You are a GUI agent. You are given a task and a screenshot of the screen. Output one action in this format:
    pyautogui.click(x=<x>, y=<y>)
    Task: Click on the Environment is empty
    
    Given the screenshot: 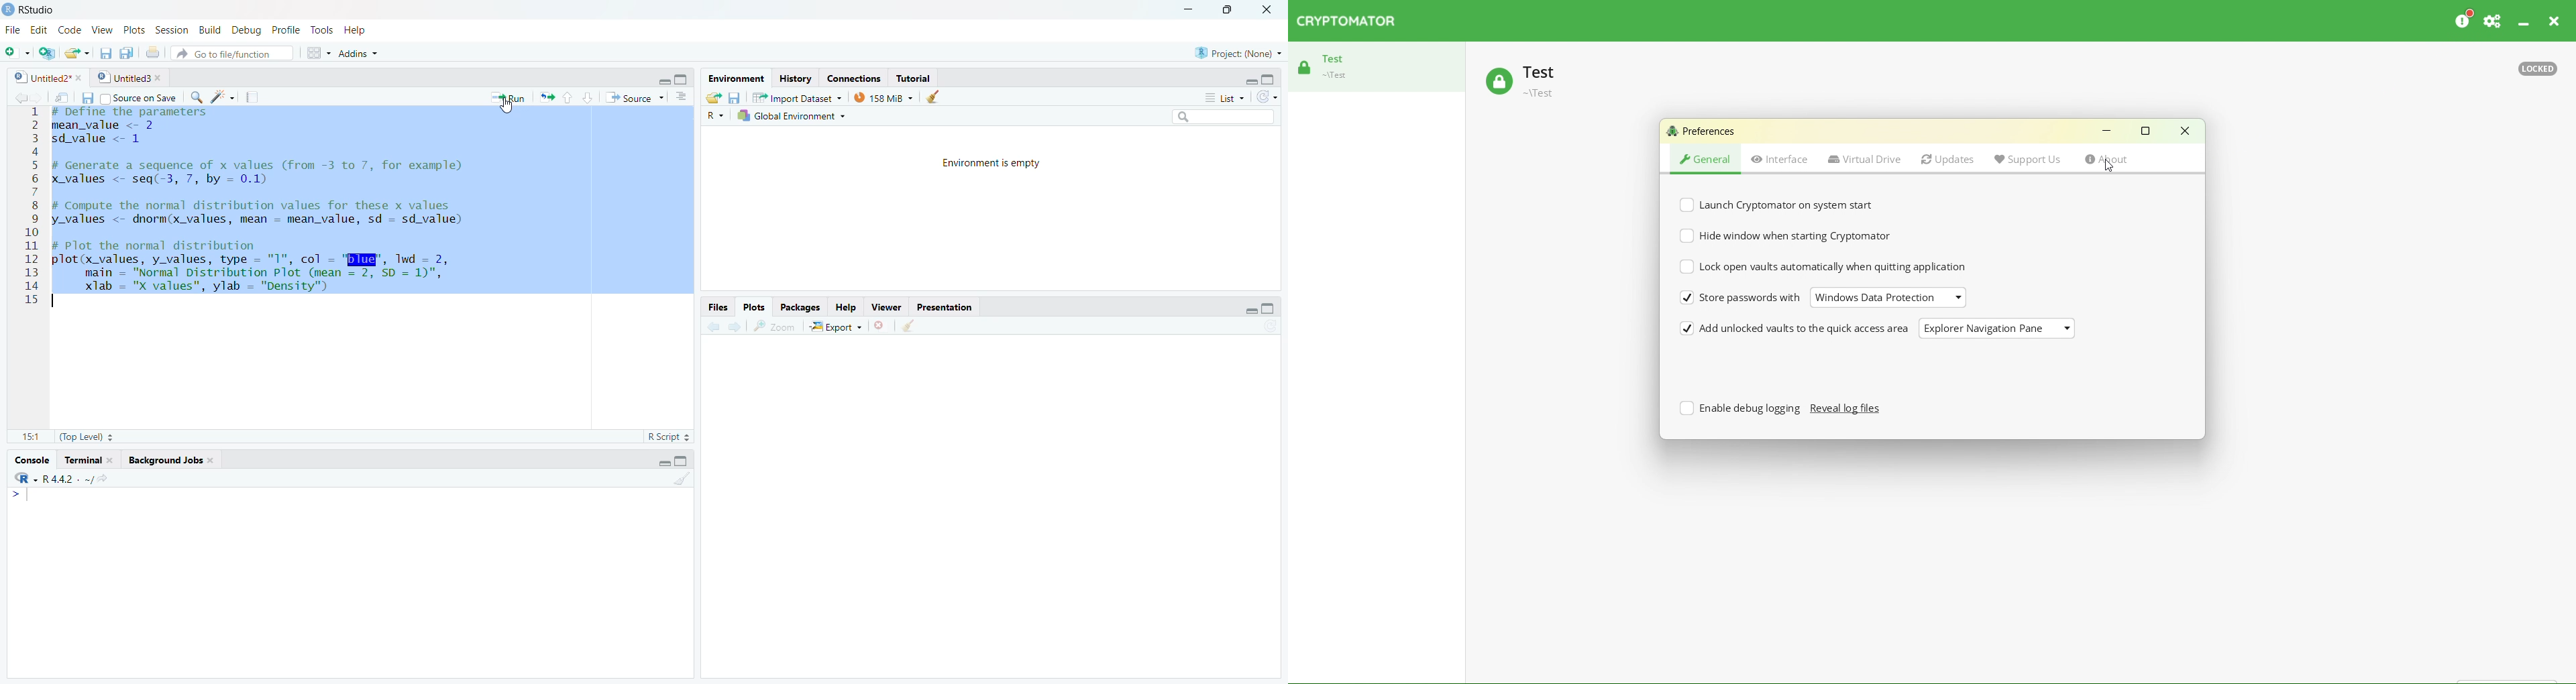 What is the action you would take?
    pyautogui.click(x=987, y=163)
    